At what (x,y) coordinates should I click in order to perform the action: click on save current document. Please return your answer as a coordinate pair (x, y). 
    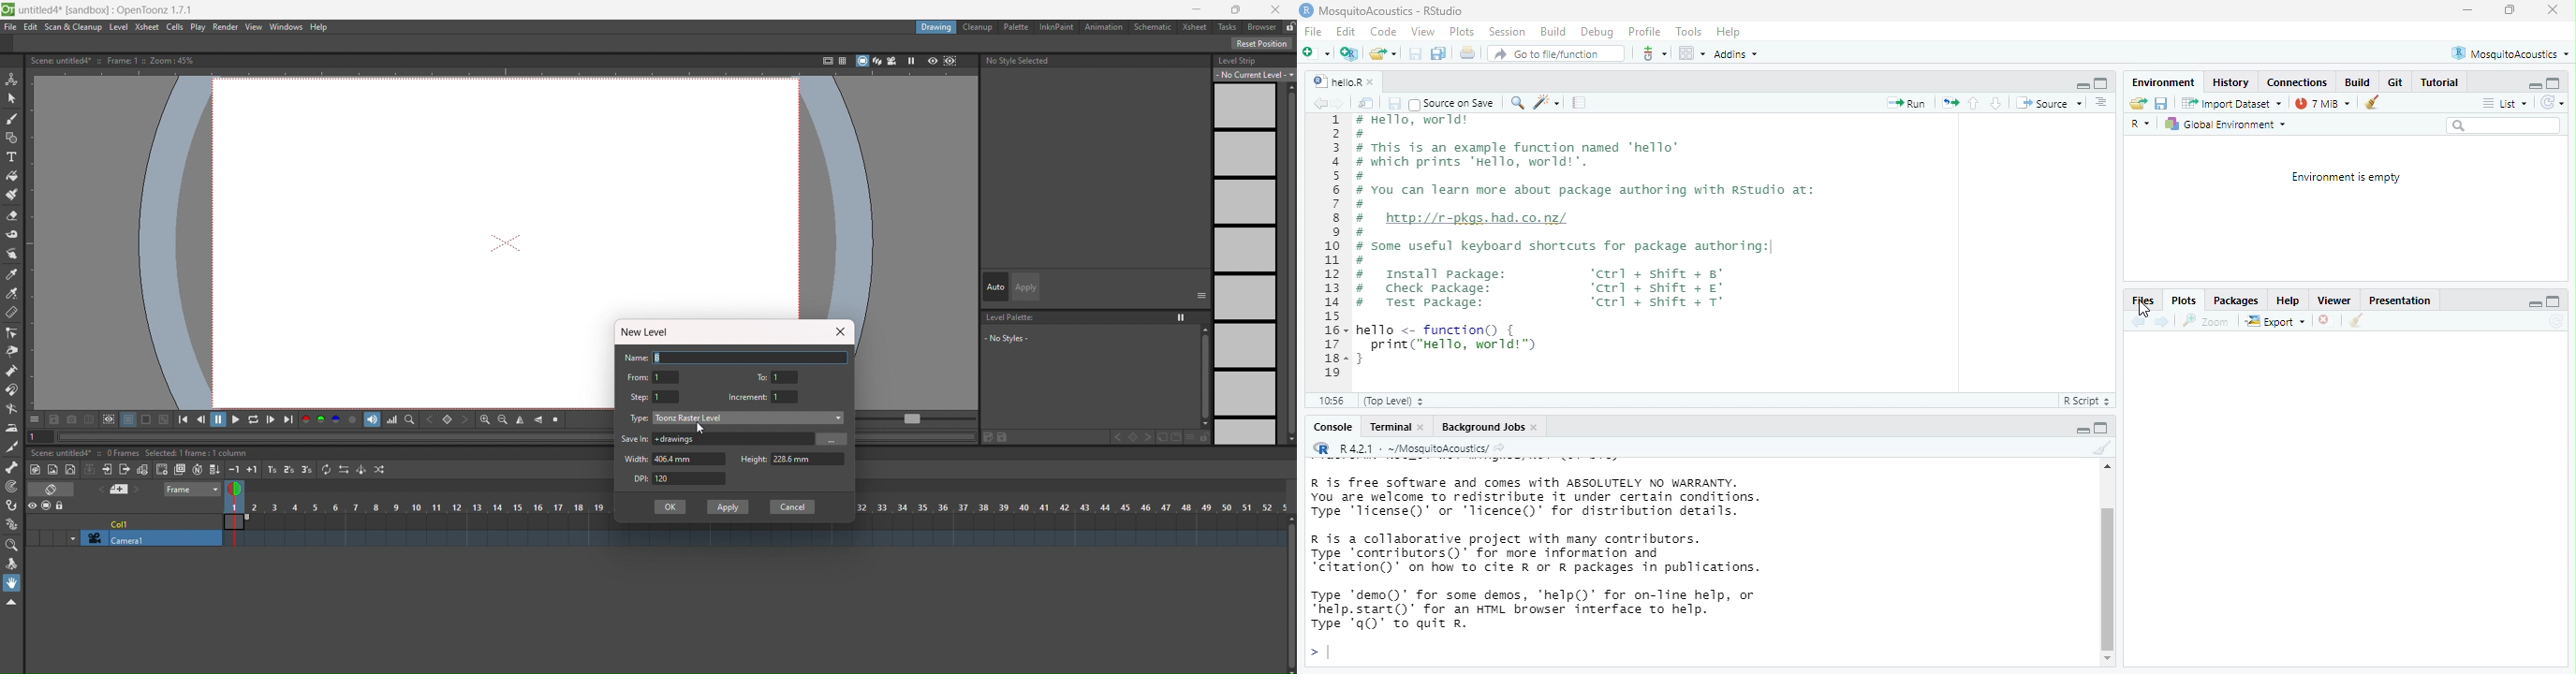
    Looking at the image, I should click on (1417, 53).